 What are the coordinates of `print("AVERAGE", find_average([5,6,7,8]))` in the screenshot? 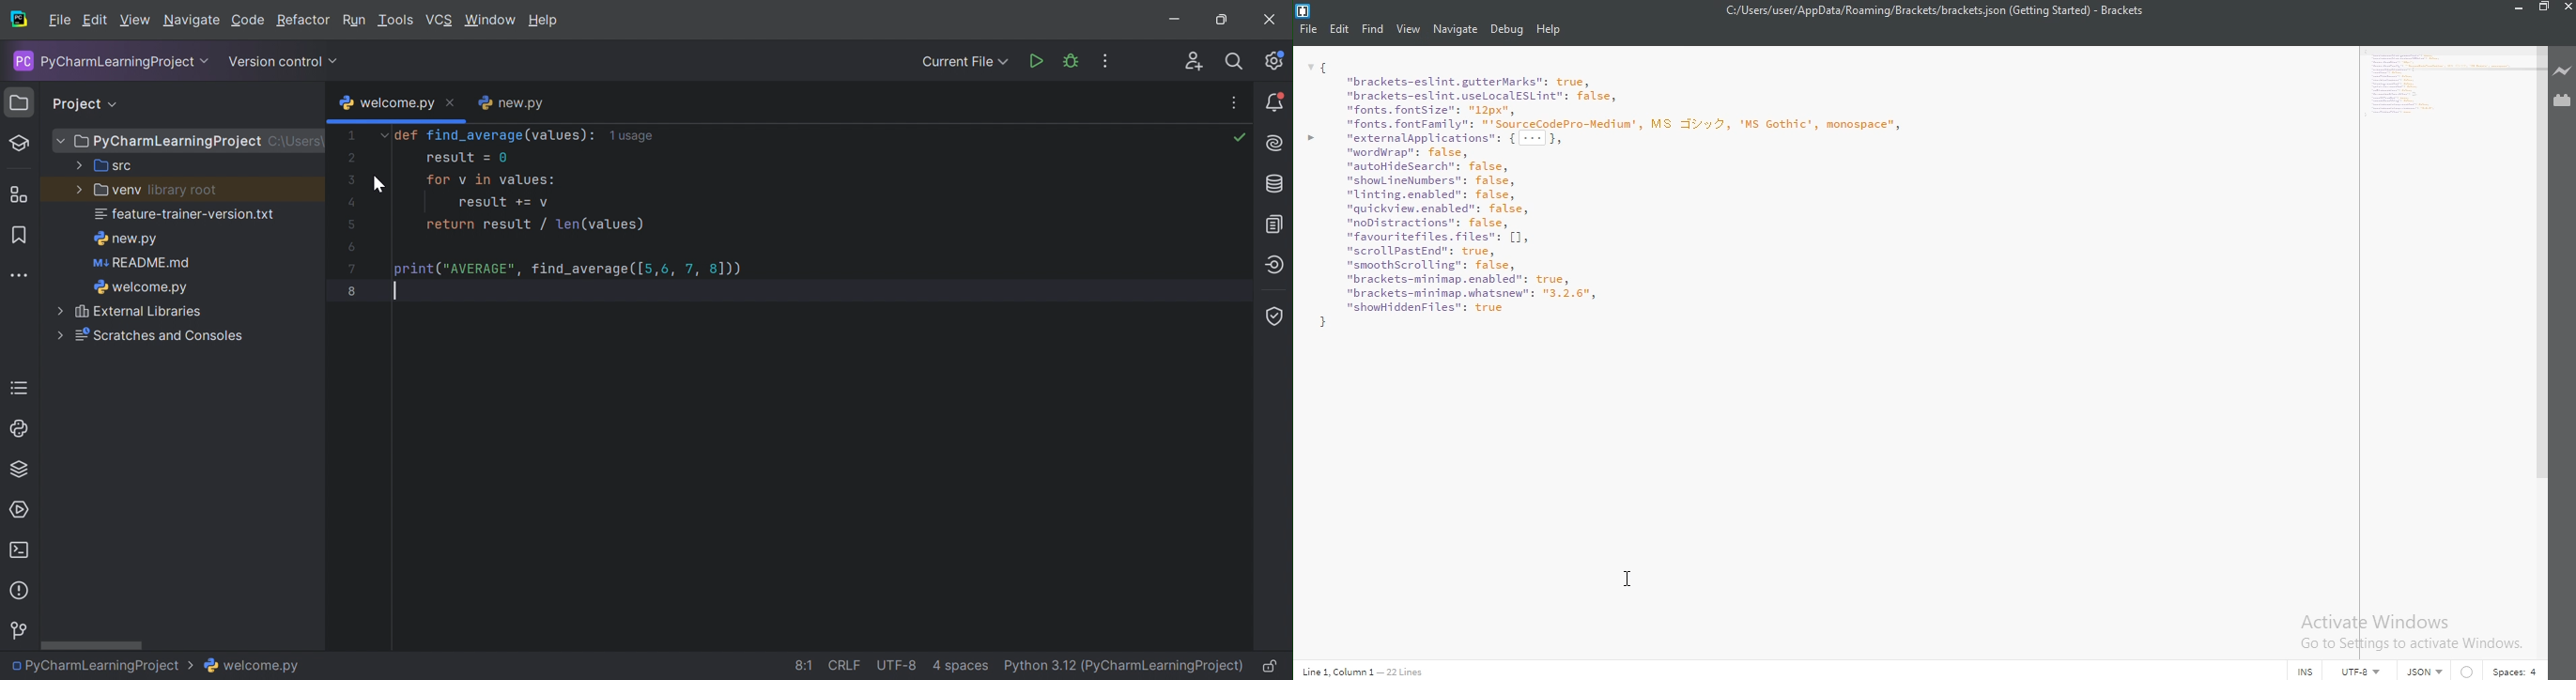 It's located at (569, 268).